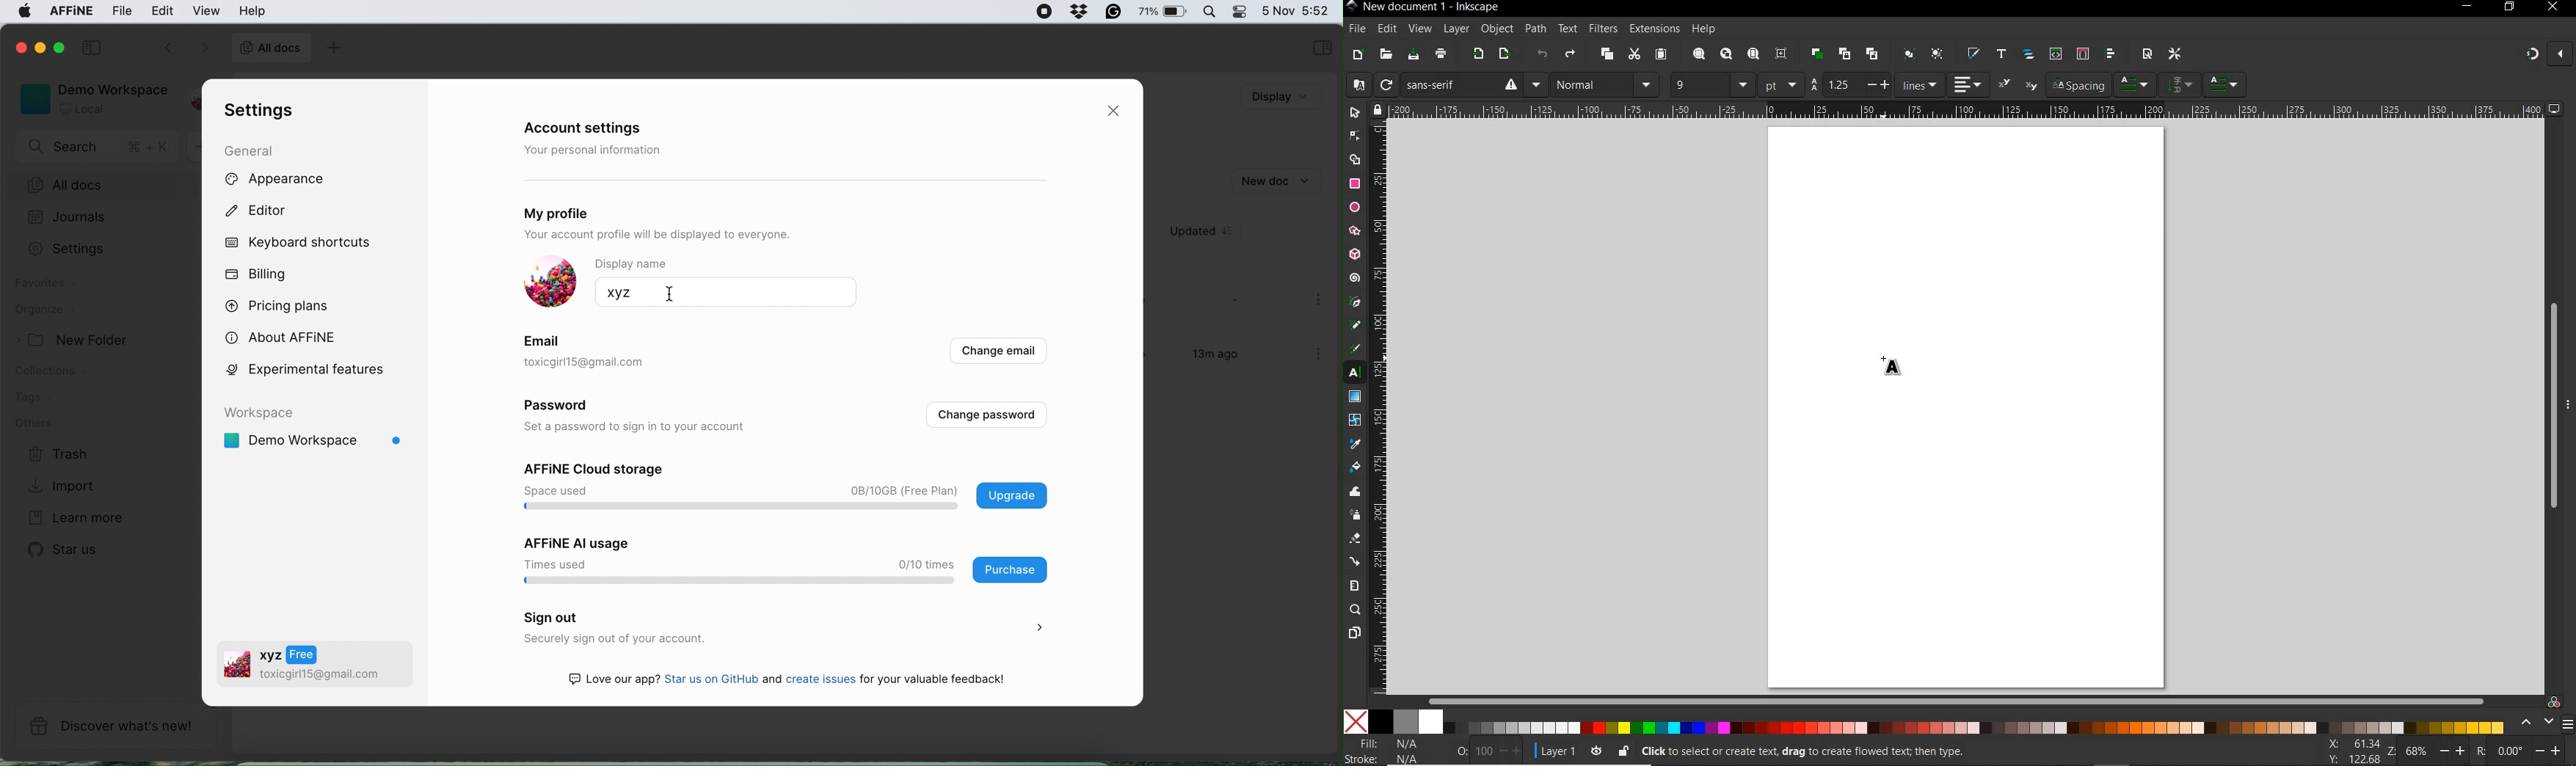  I want to click on tags, so click(32, 398).